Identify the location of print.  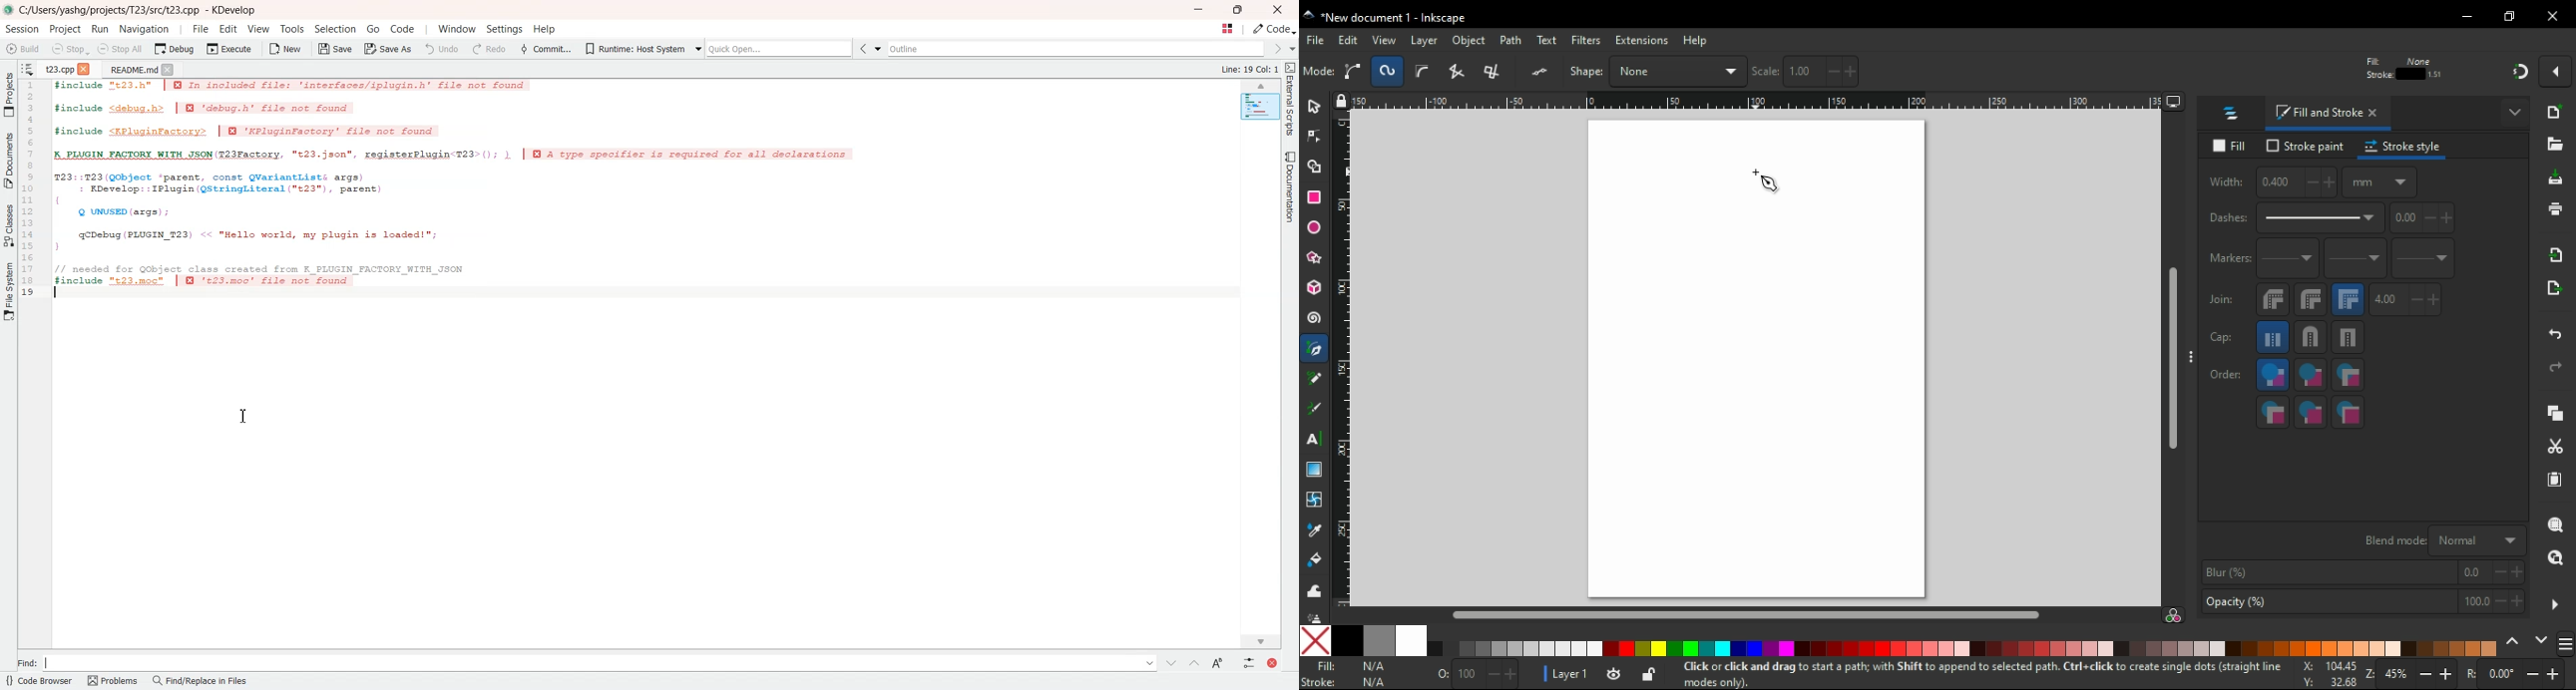
(2554, 208).